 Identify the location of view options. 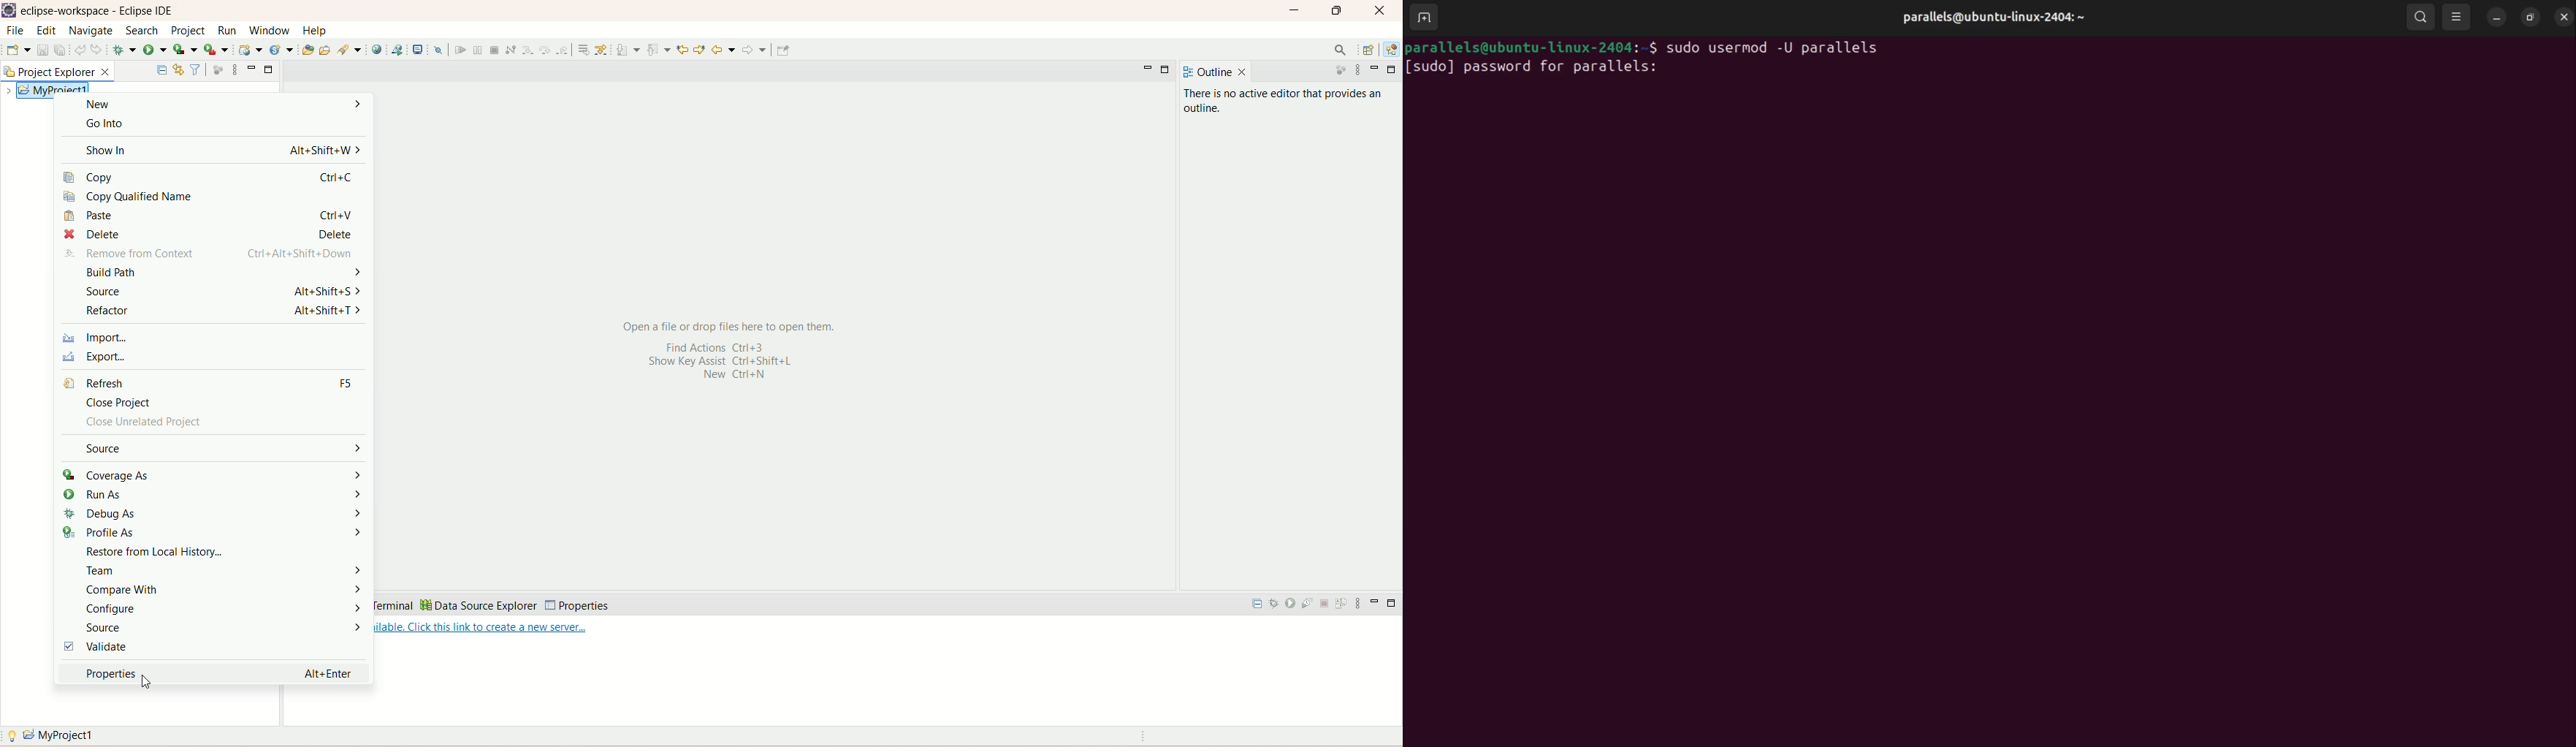
(2459, 16).